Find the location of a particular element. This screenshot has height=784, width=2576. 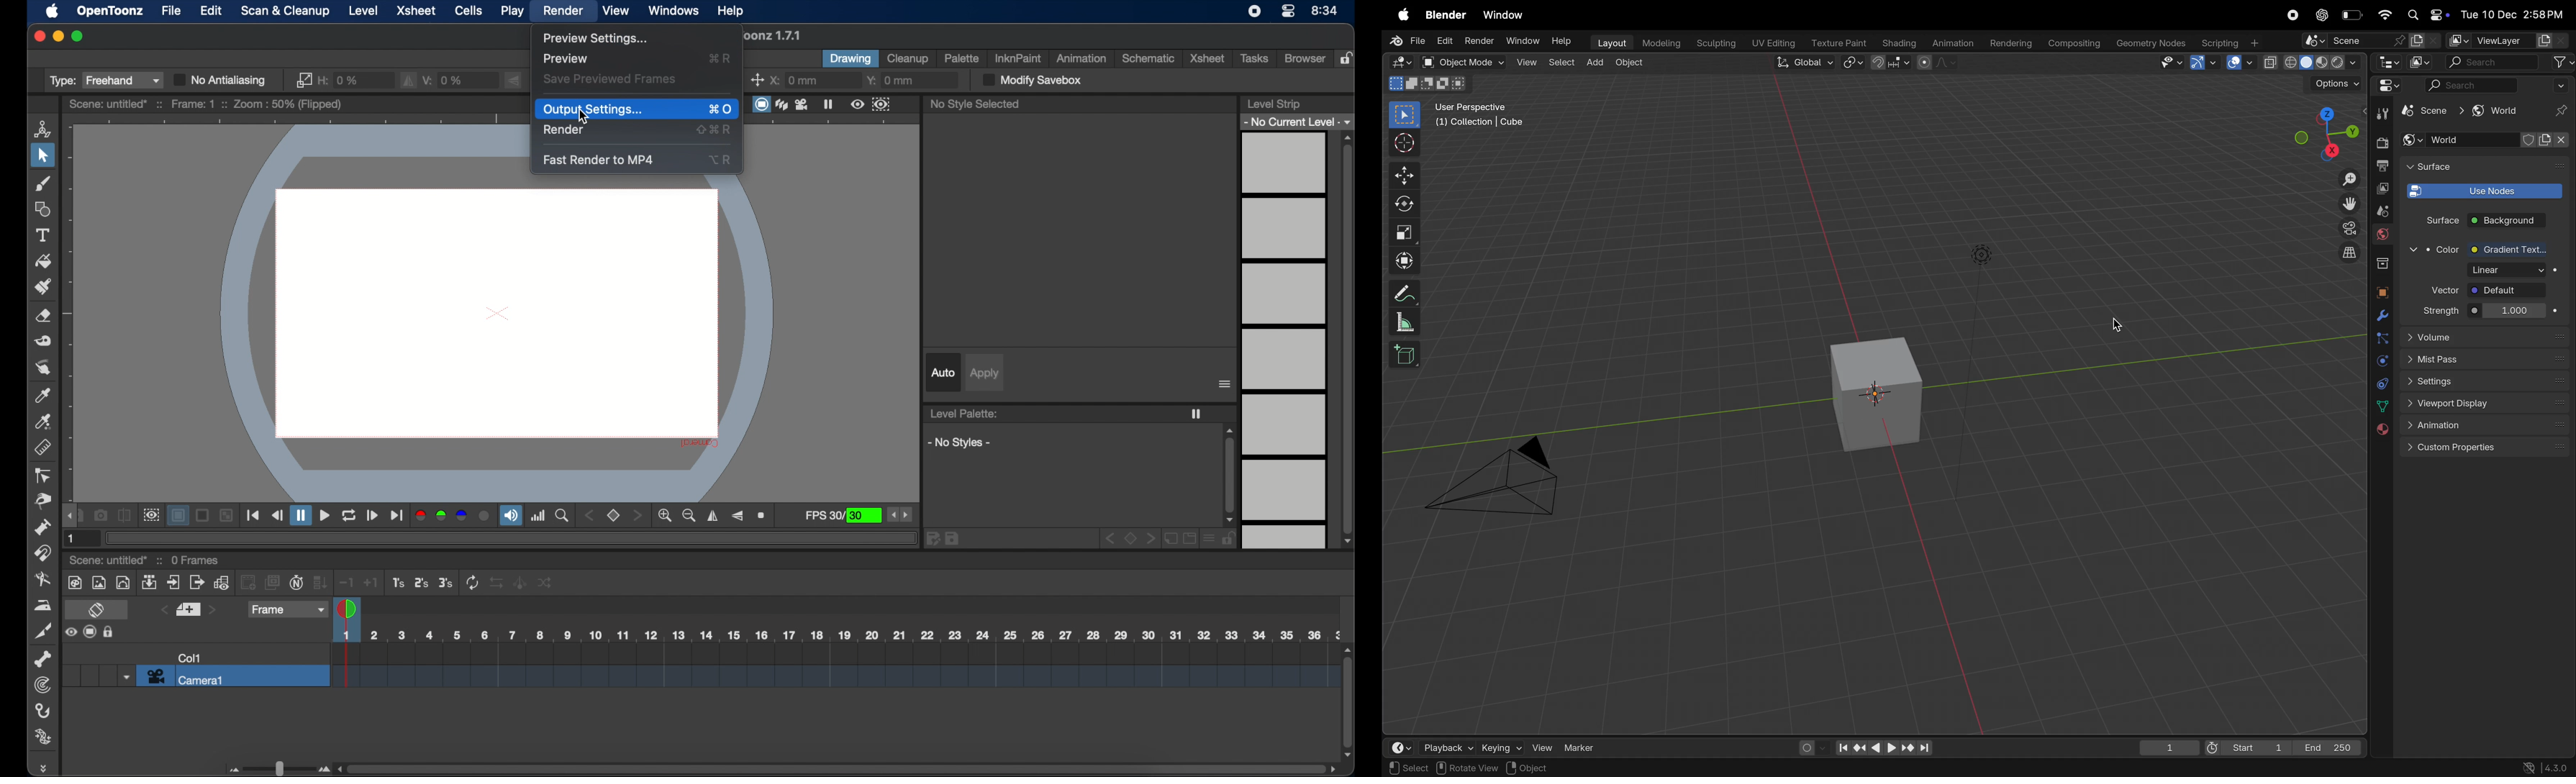

 is located at coordinates (1231, 538).